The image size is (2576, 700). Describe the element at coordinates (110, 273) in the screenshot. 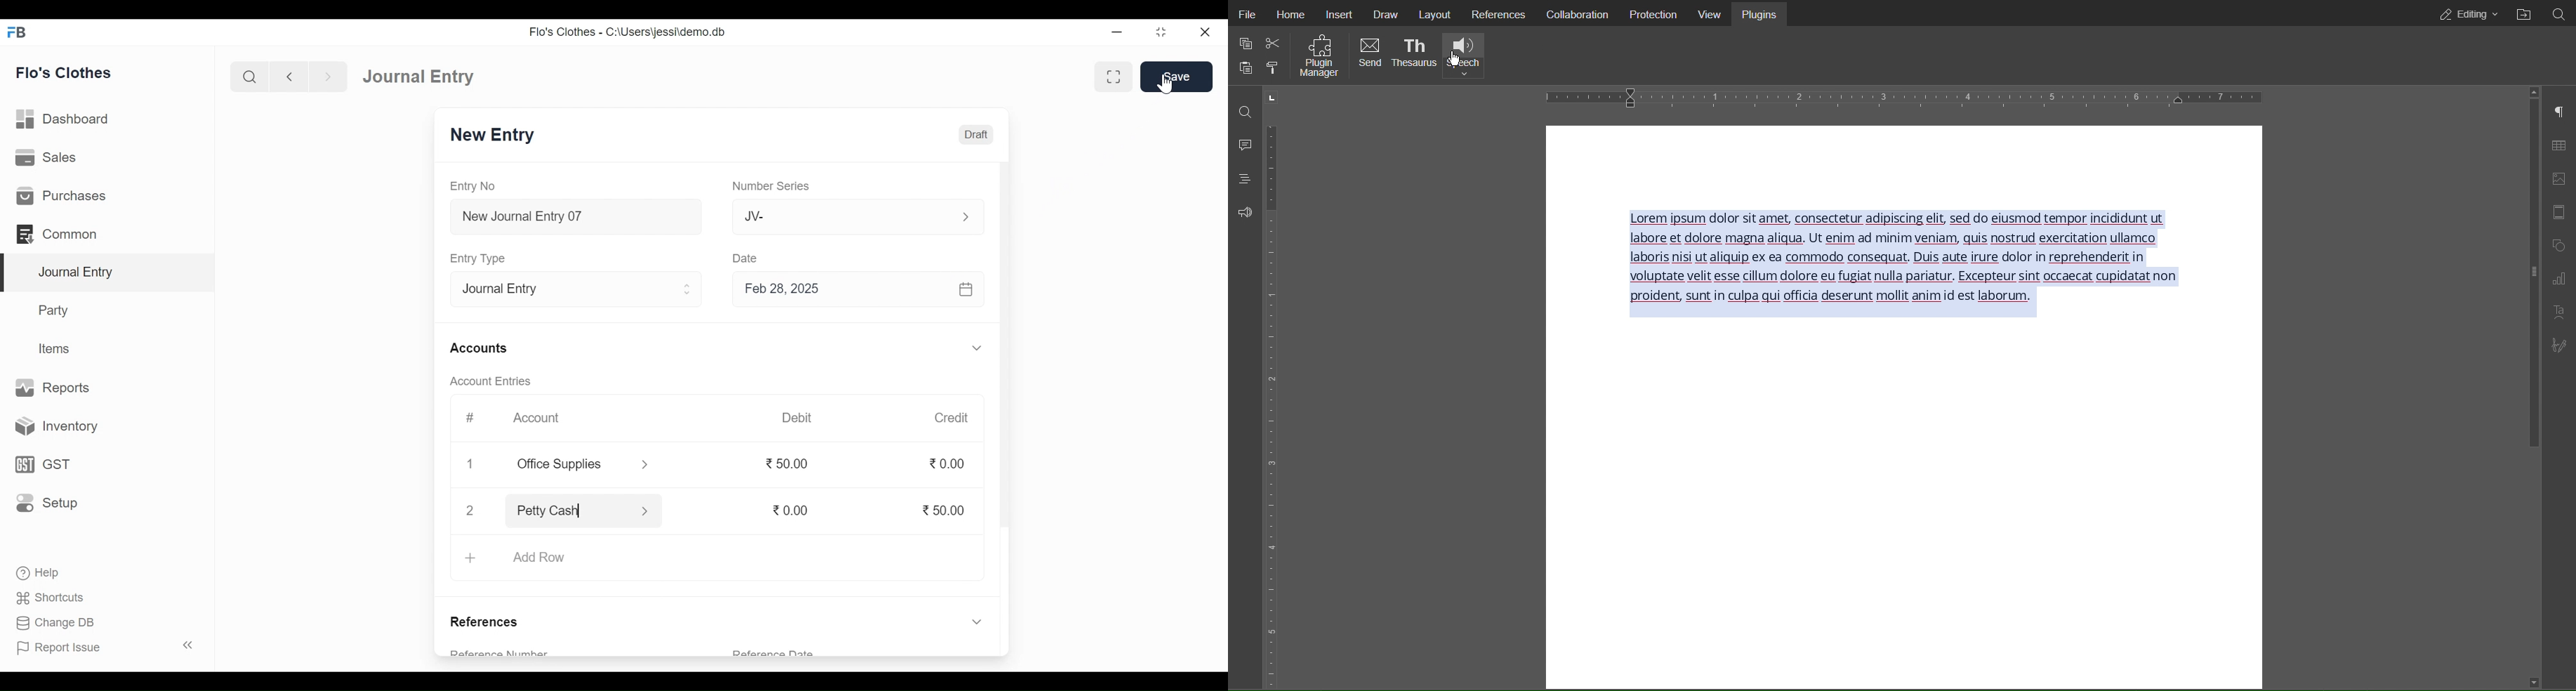

I see `Journal Entry` at that location.